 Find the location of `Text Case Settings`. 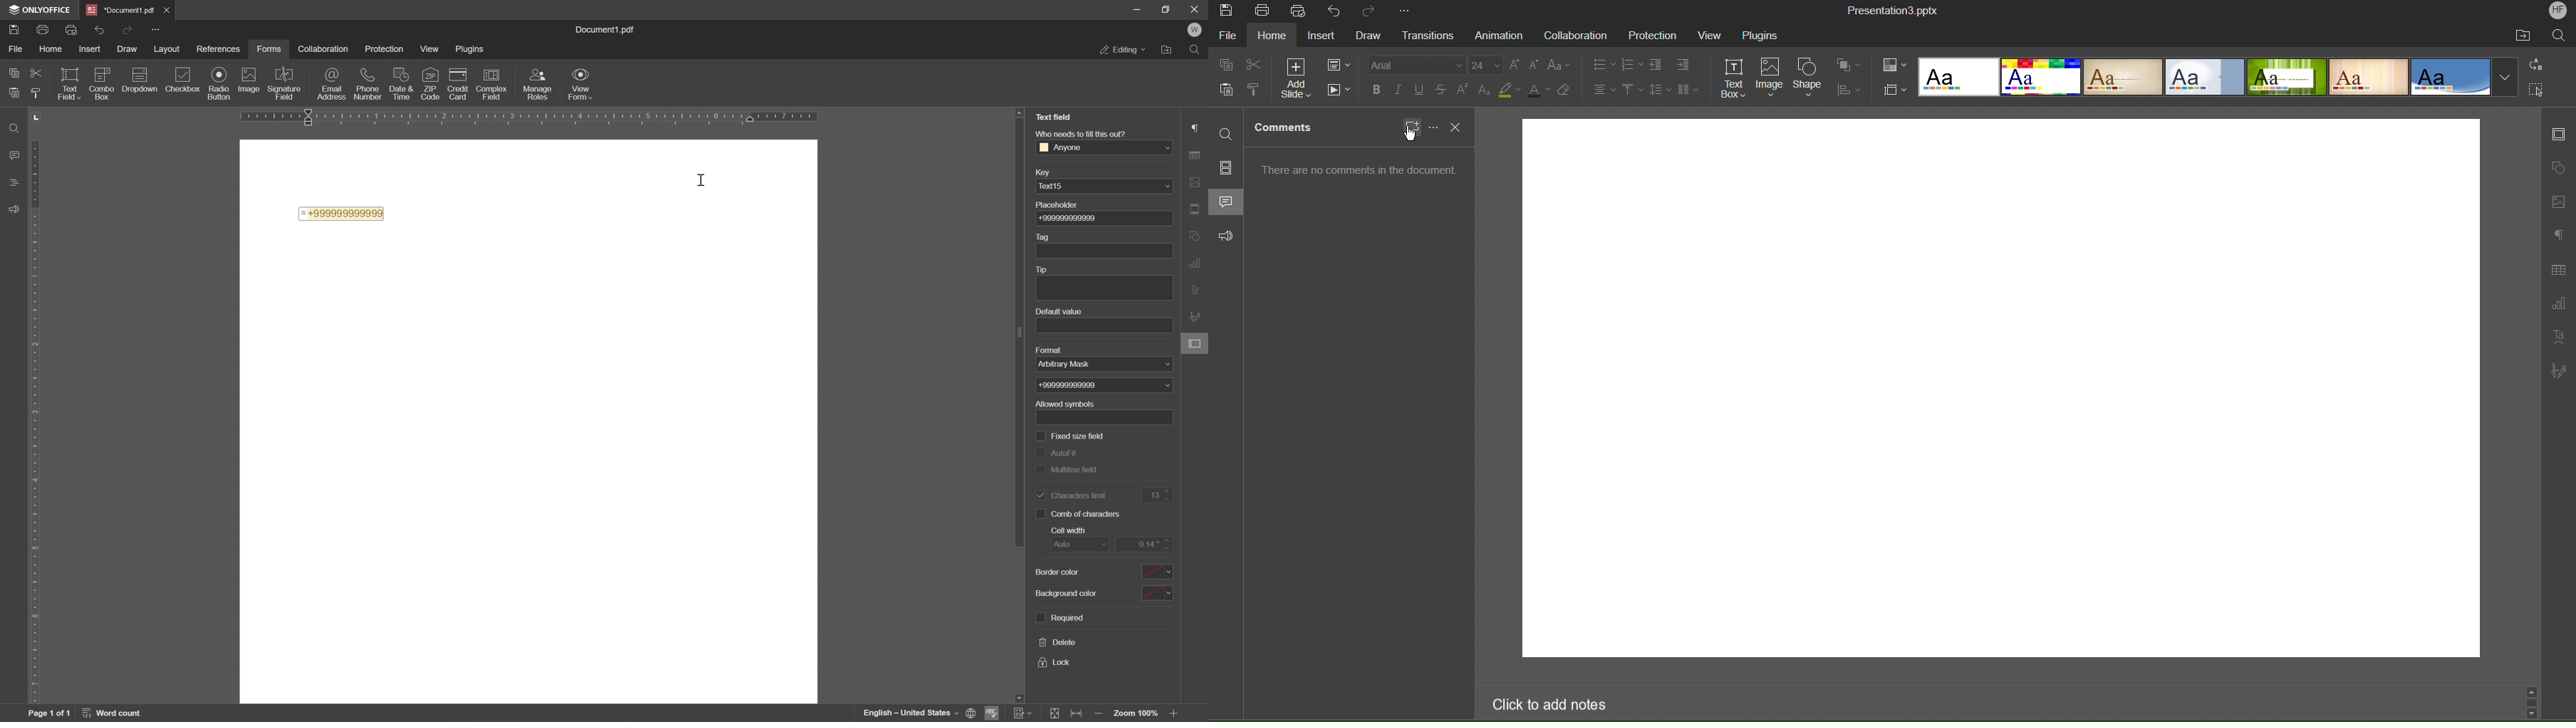

Text Case Settings is located at coordinates (1558, 68).